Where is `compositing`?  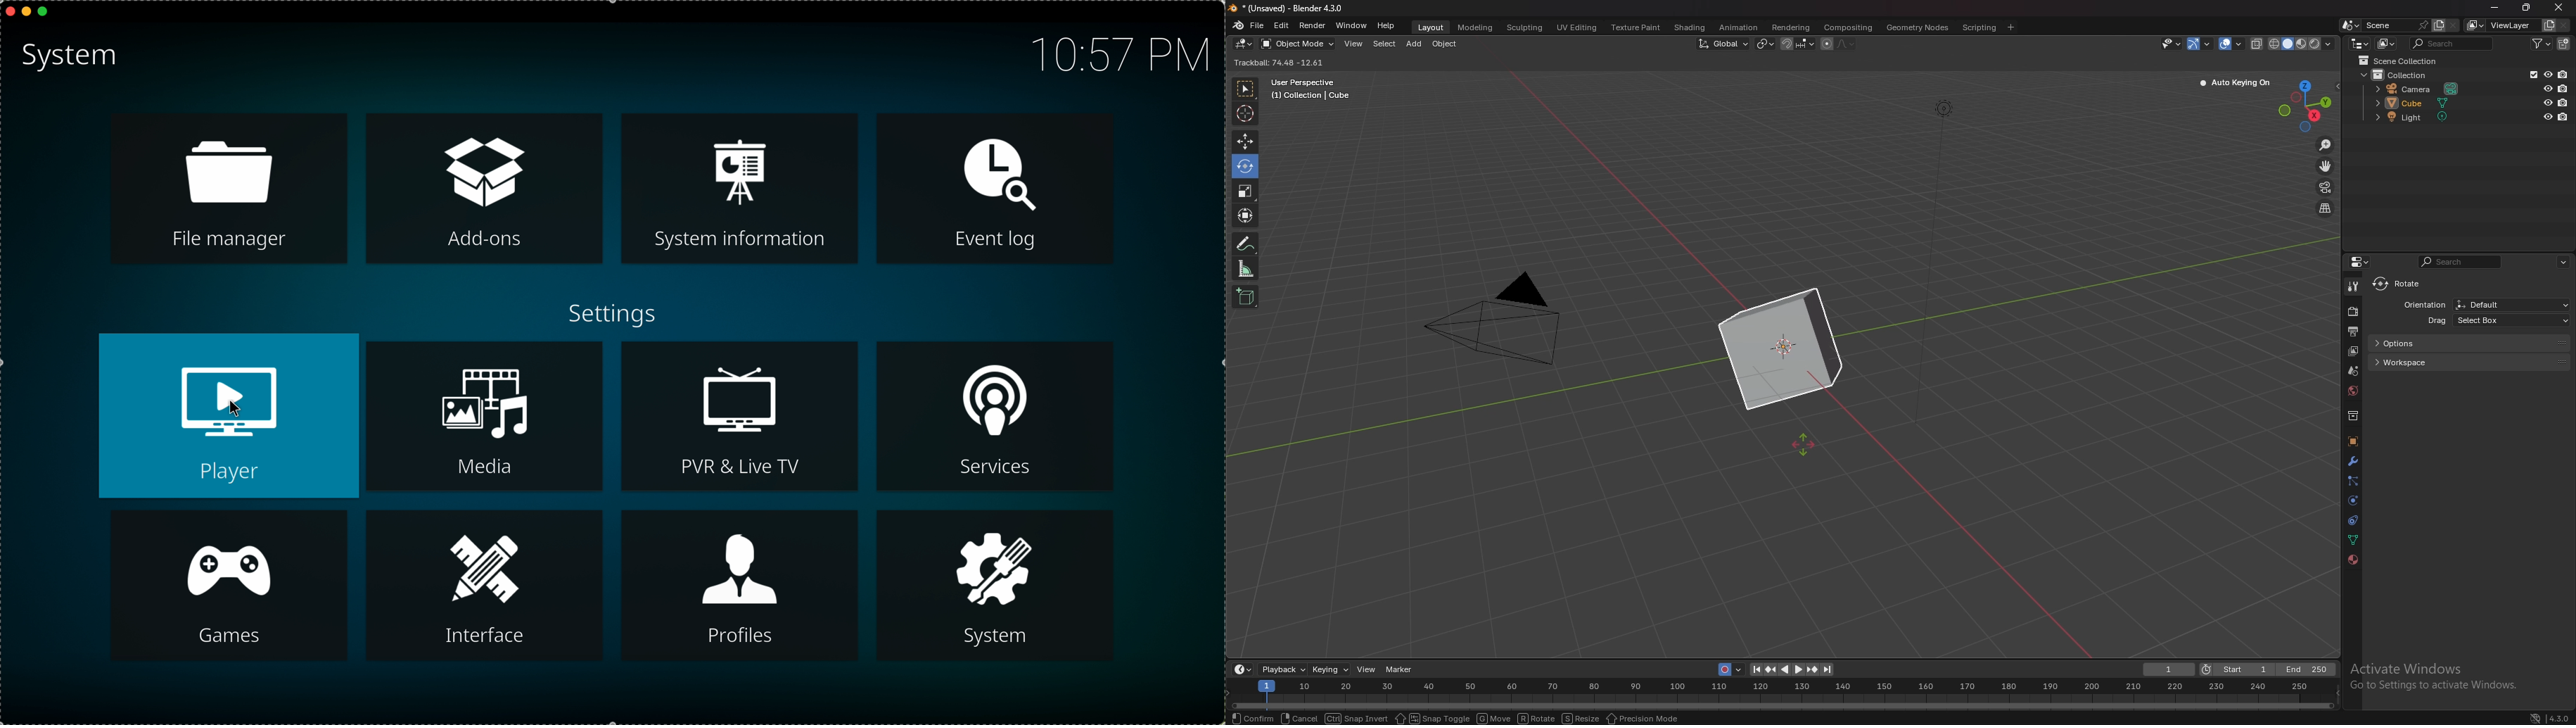
compositing is located at coordinates (1849, 27).